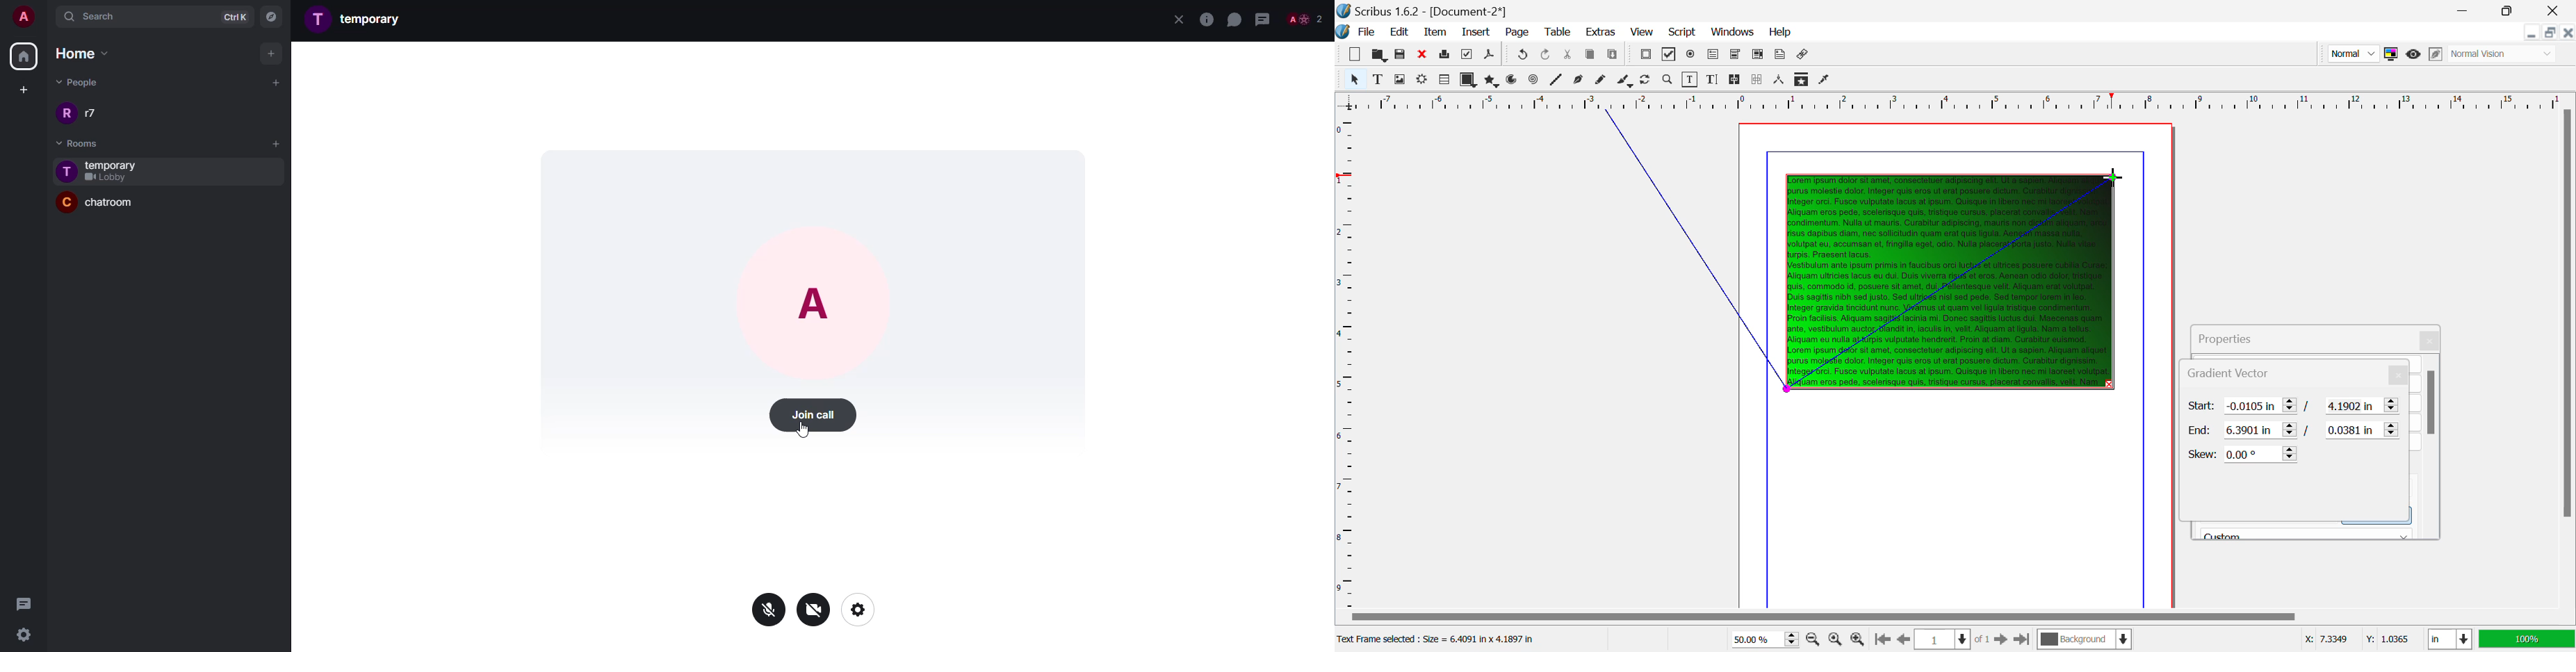 The height and width of the screenshot is (672, 2576). Describe the element at coordinates (1714, 55) in the screenshot. I see `Pdf Text Fields` at that location.